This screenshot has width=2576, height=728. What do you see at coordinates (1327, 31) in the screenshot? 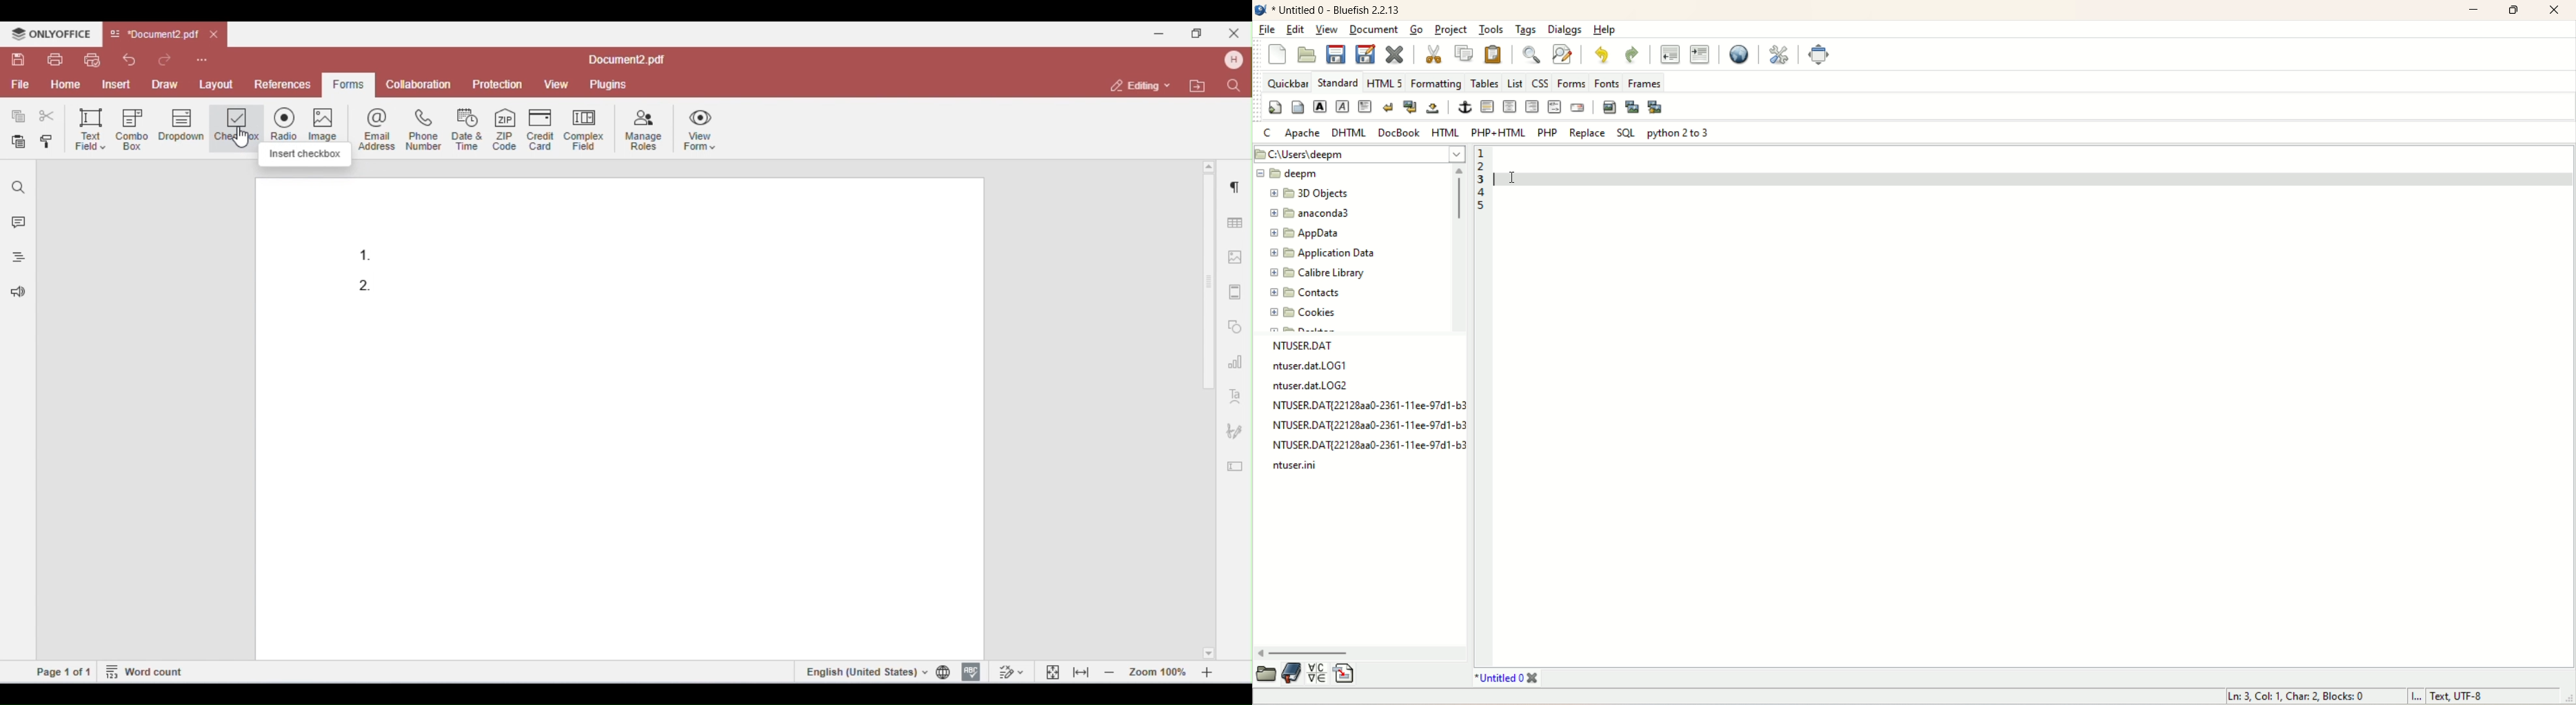
I see `view` at bounding box center [1327, 31].